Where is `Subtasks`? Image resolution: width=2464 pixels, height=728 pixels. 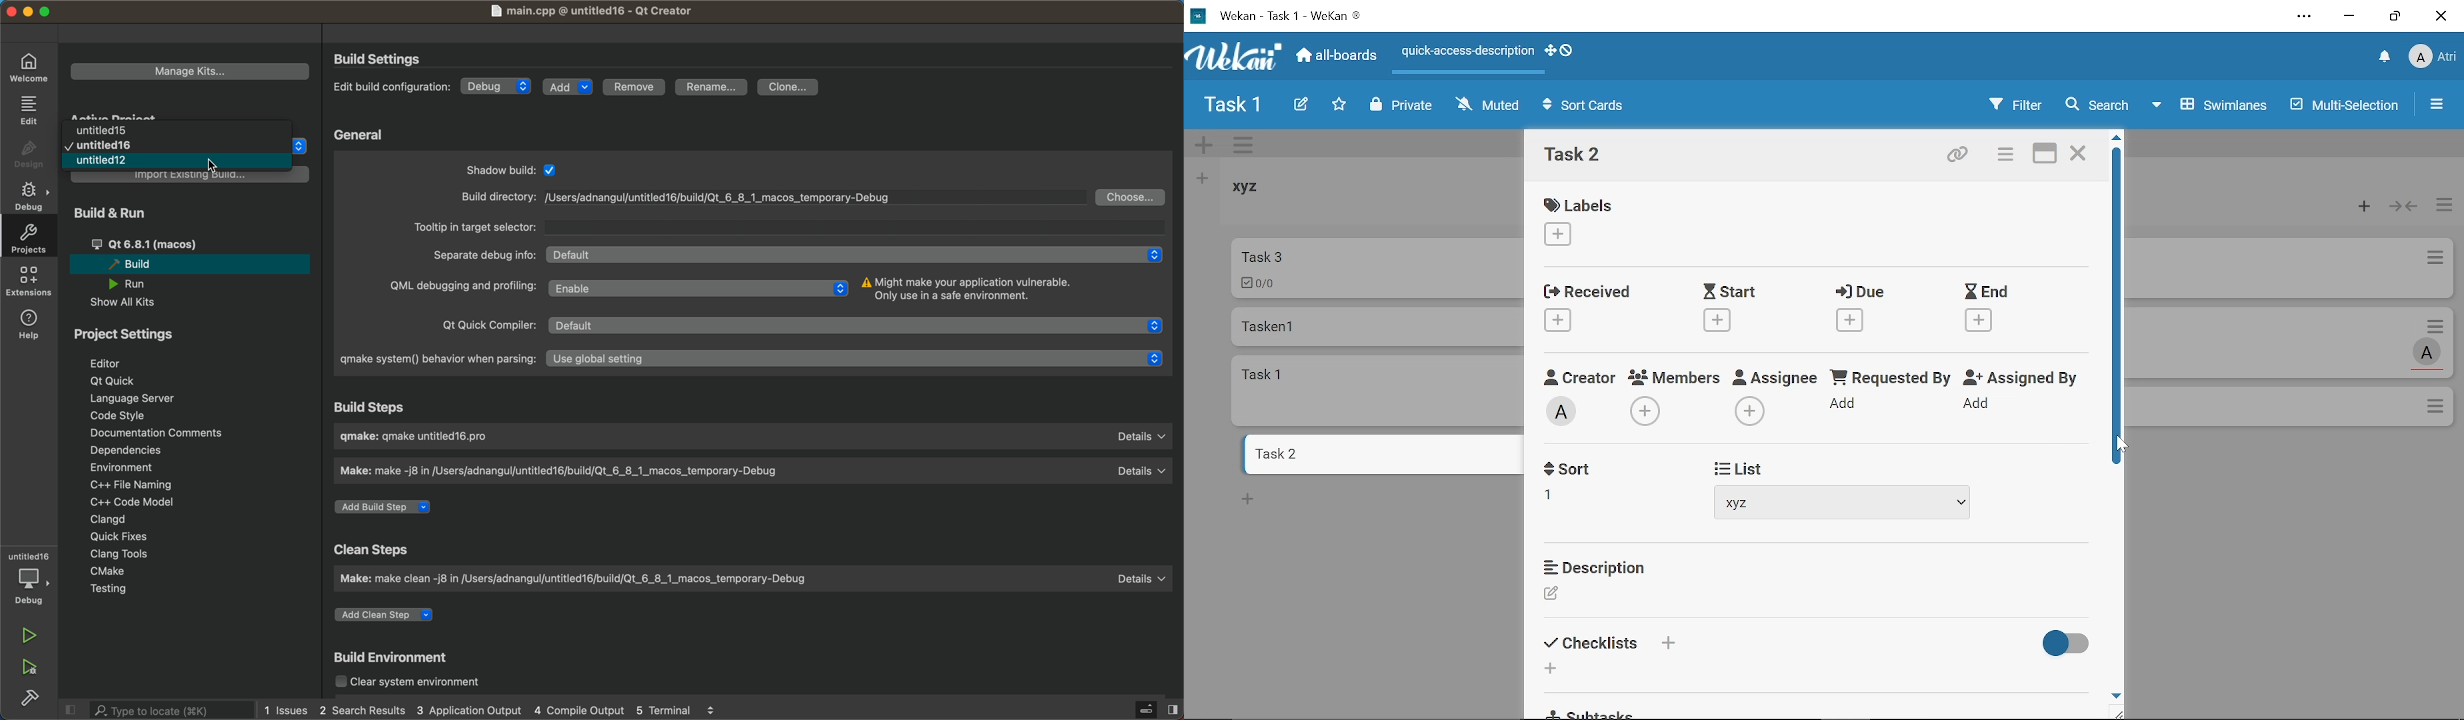 Subtasks is located at coordinates (1592, 715).